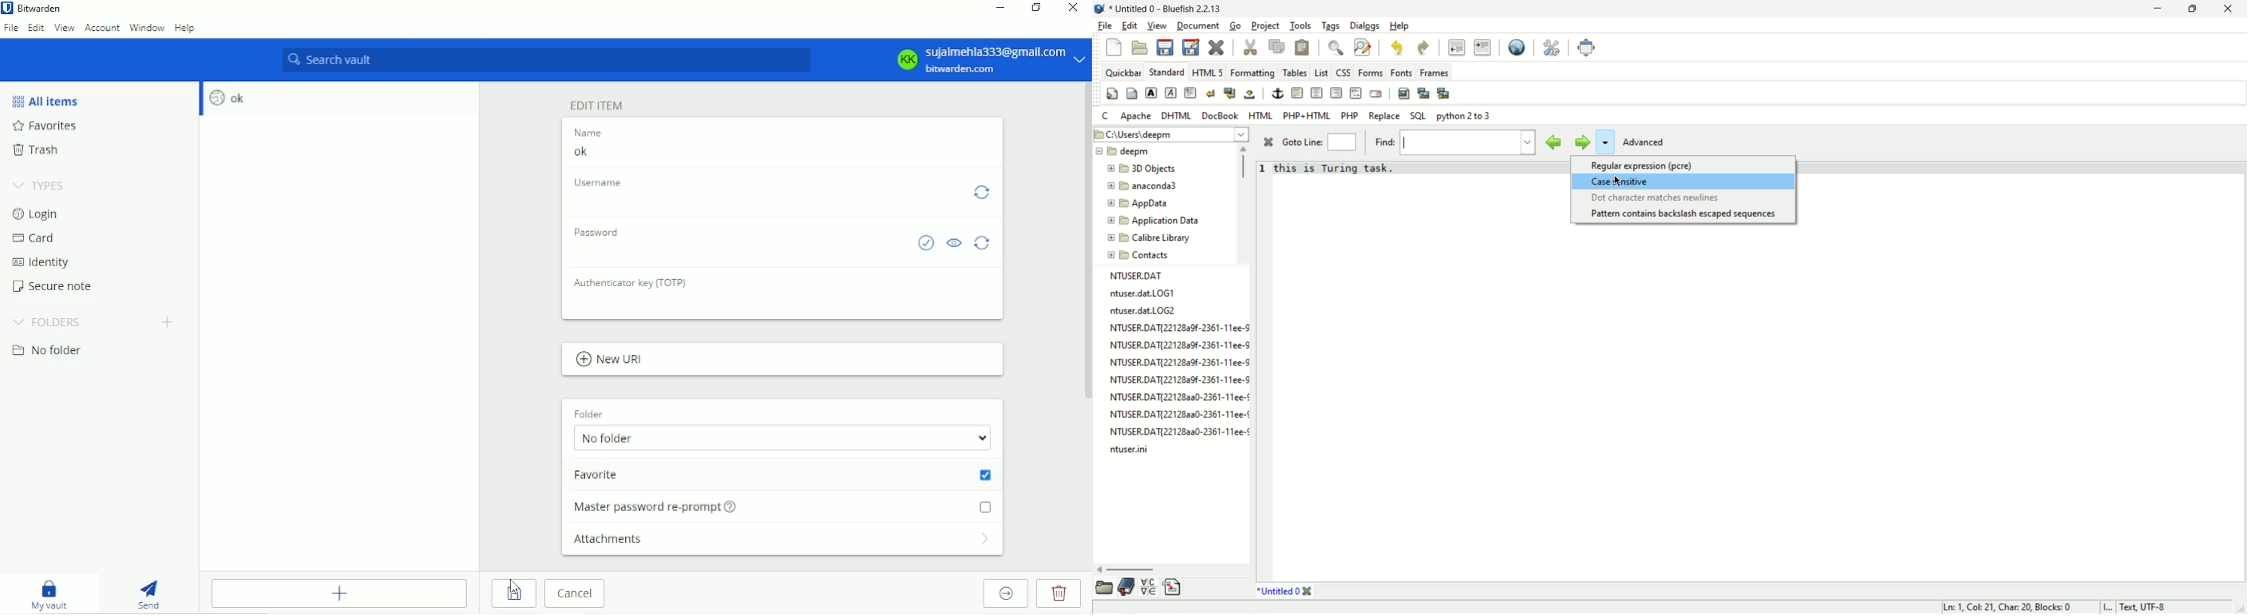 This screenshot has height=616, width=2268. Describe the element at coordinates (1140, 276) in the screenshot. I see `NTUSER.DAT` at that location.